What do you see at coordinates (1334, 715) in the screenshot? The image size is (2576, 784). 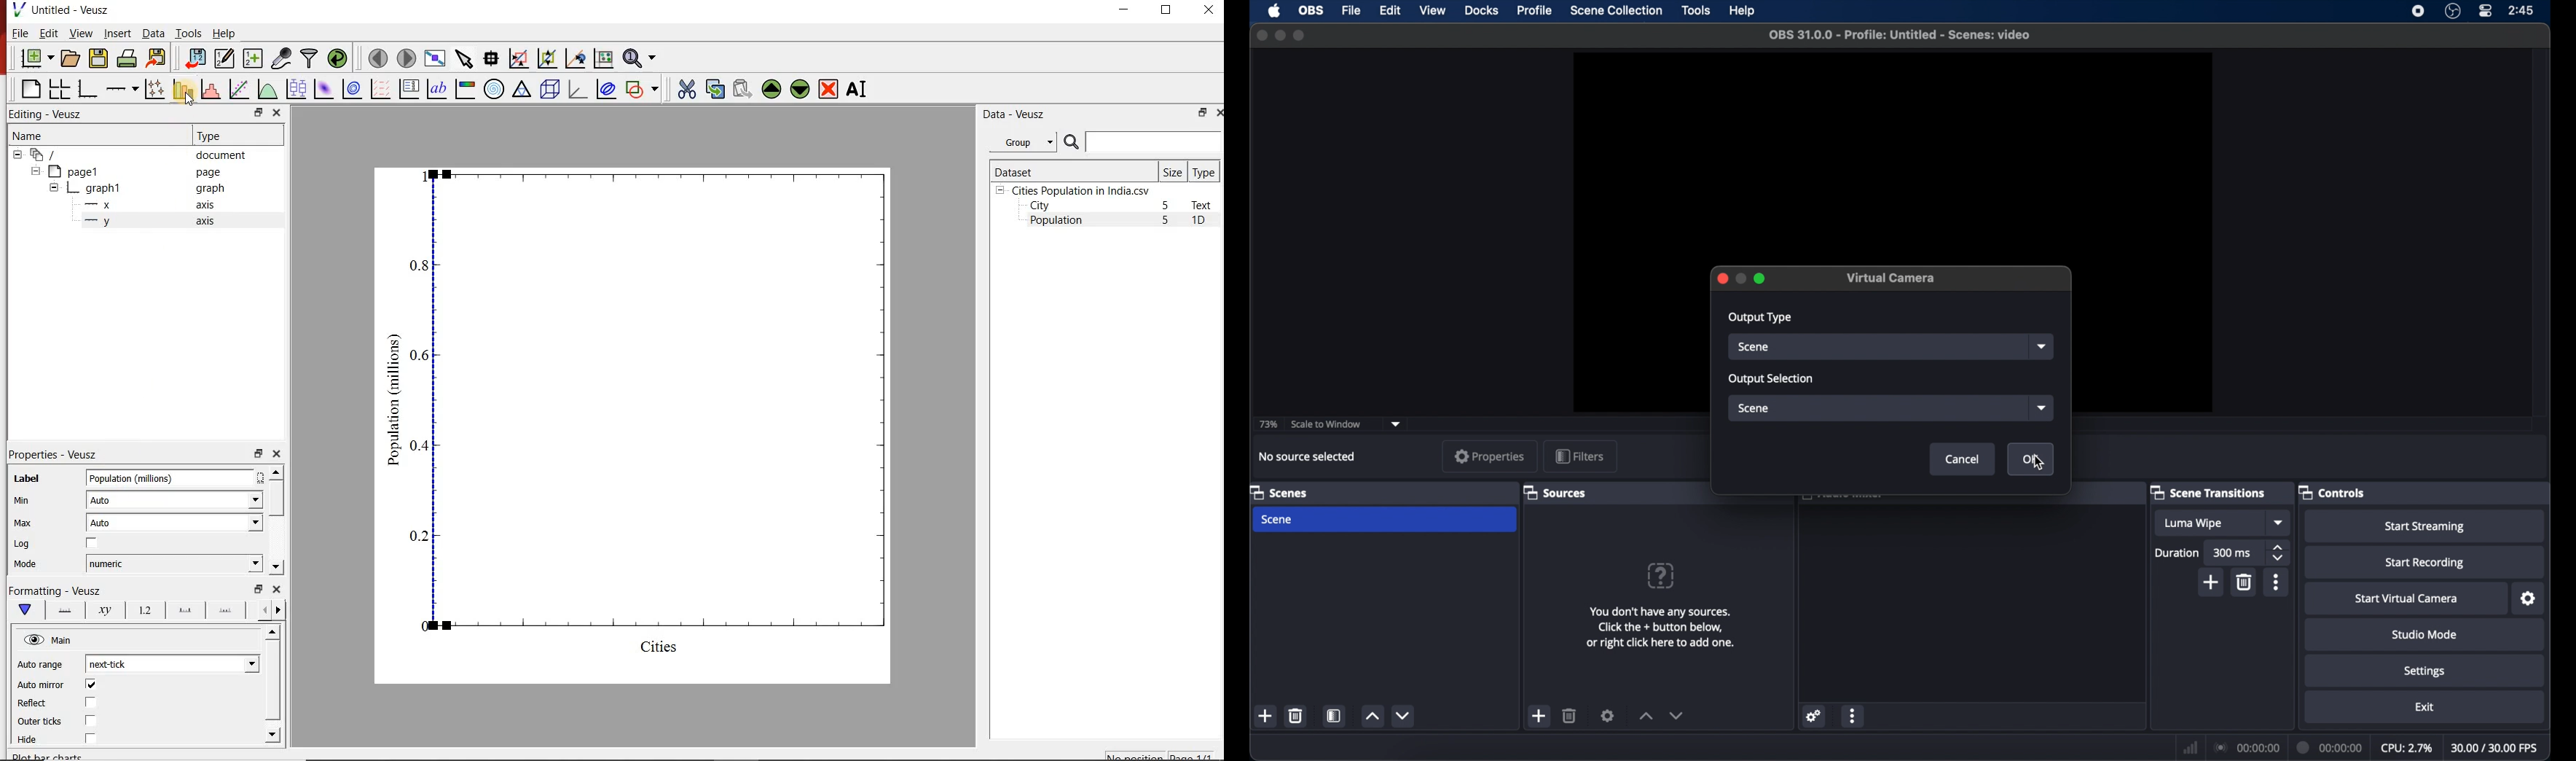 I see `scene filters` at bounding box center [1334, 715].